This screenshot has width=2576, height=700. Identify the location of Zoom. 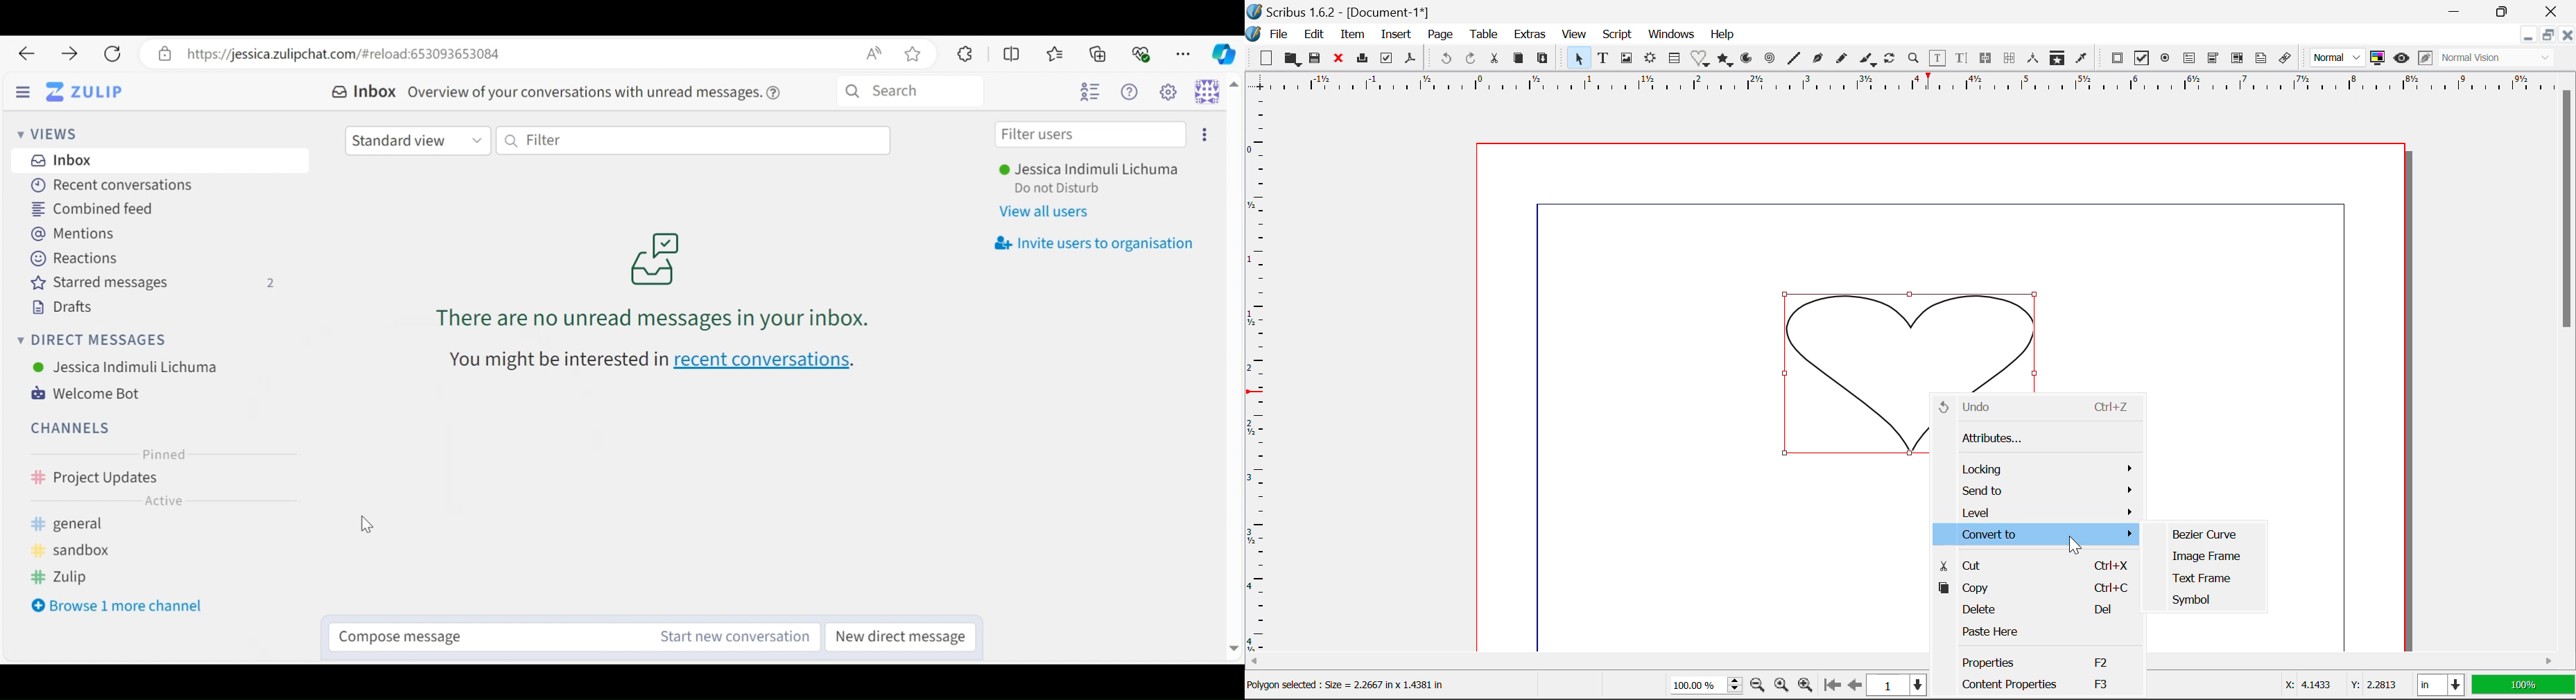
(1915, 60).